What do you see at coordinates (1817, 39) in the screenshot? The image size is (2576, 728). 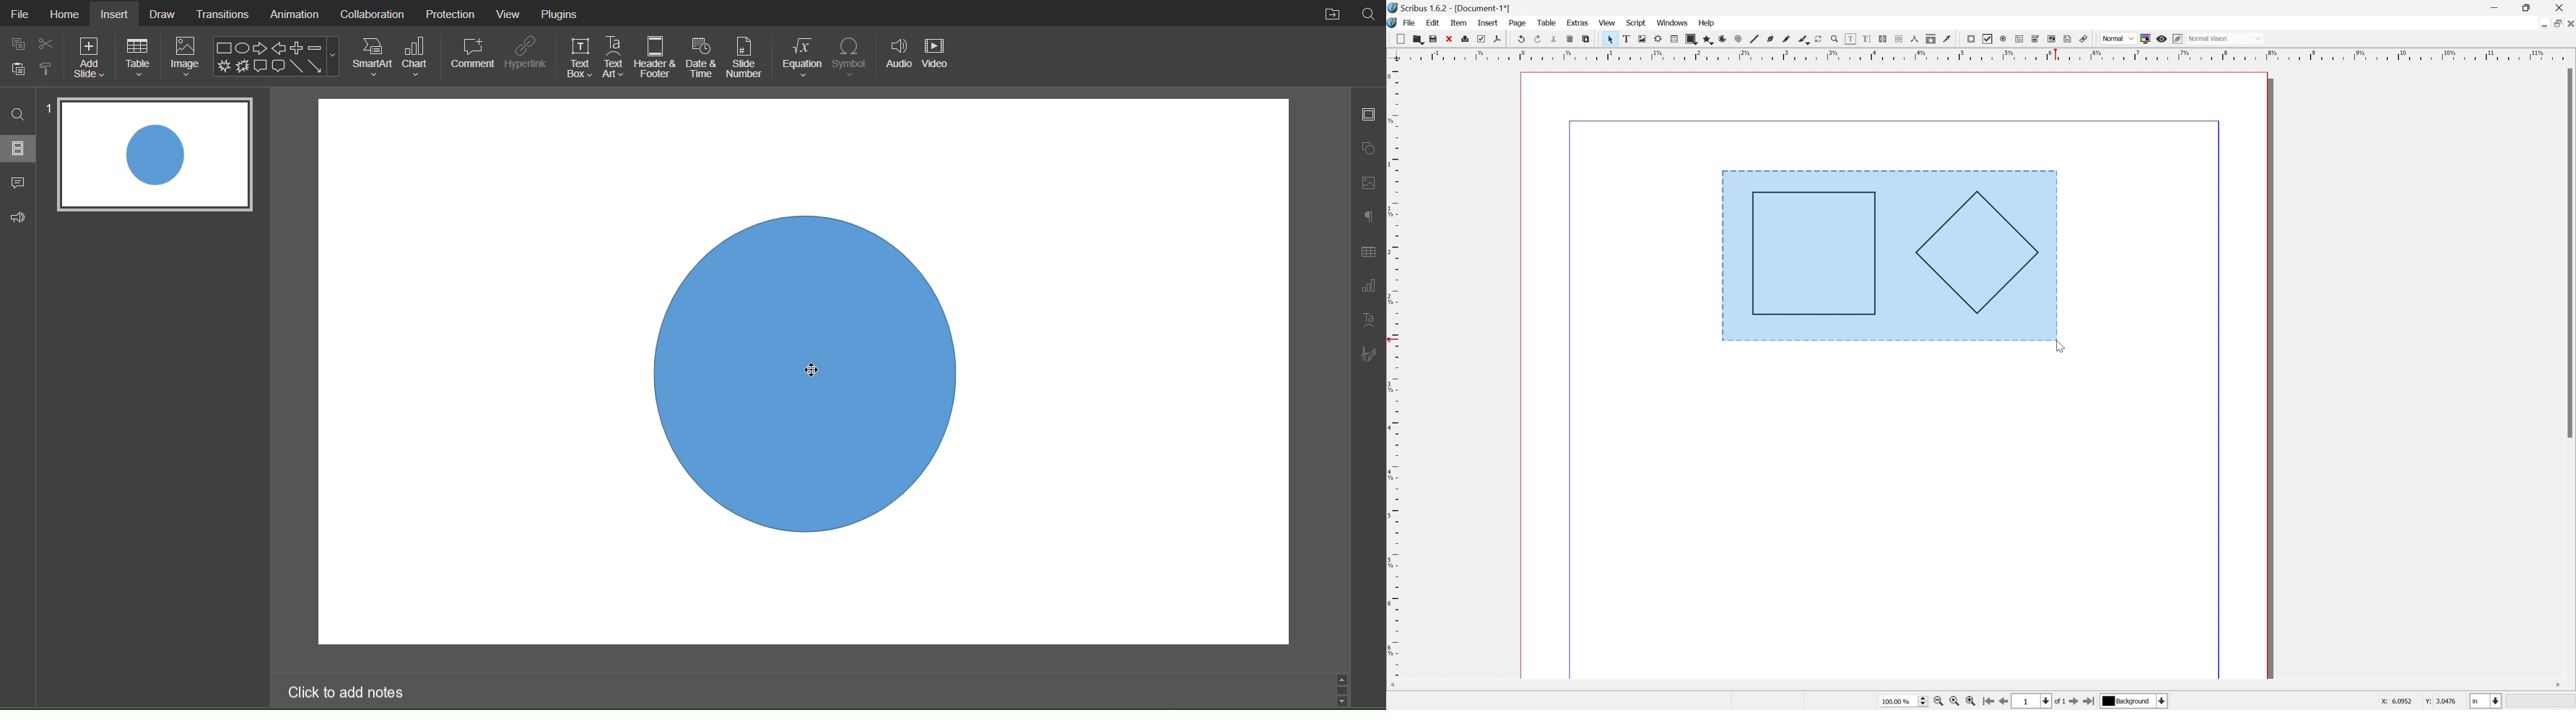 I see `rotate item` at bounding box center [1817, 39].